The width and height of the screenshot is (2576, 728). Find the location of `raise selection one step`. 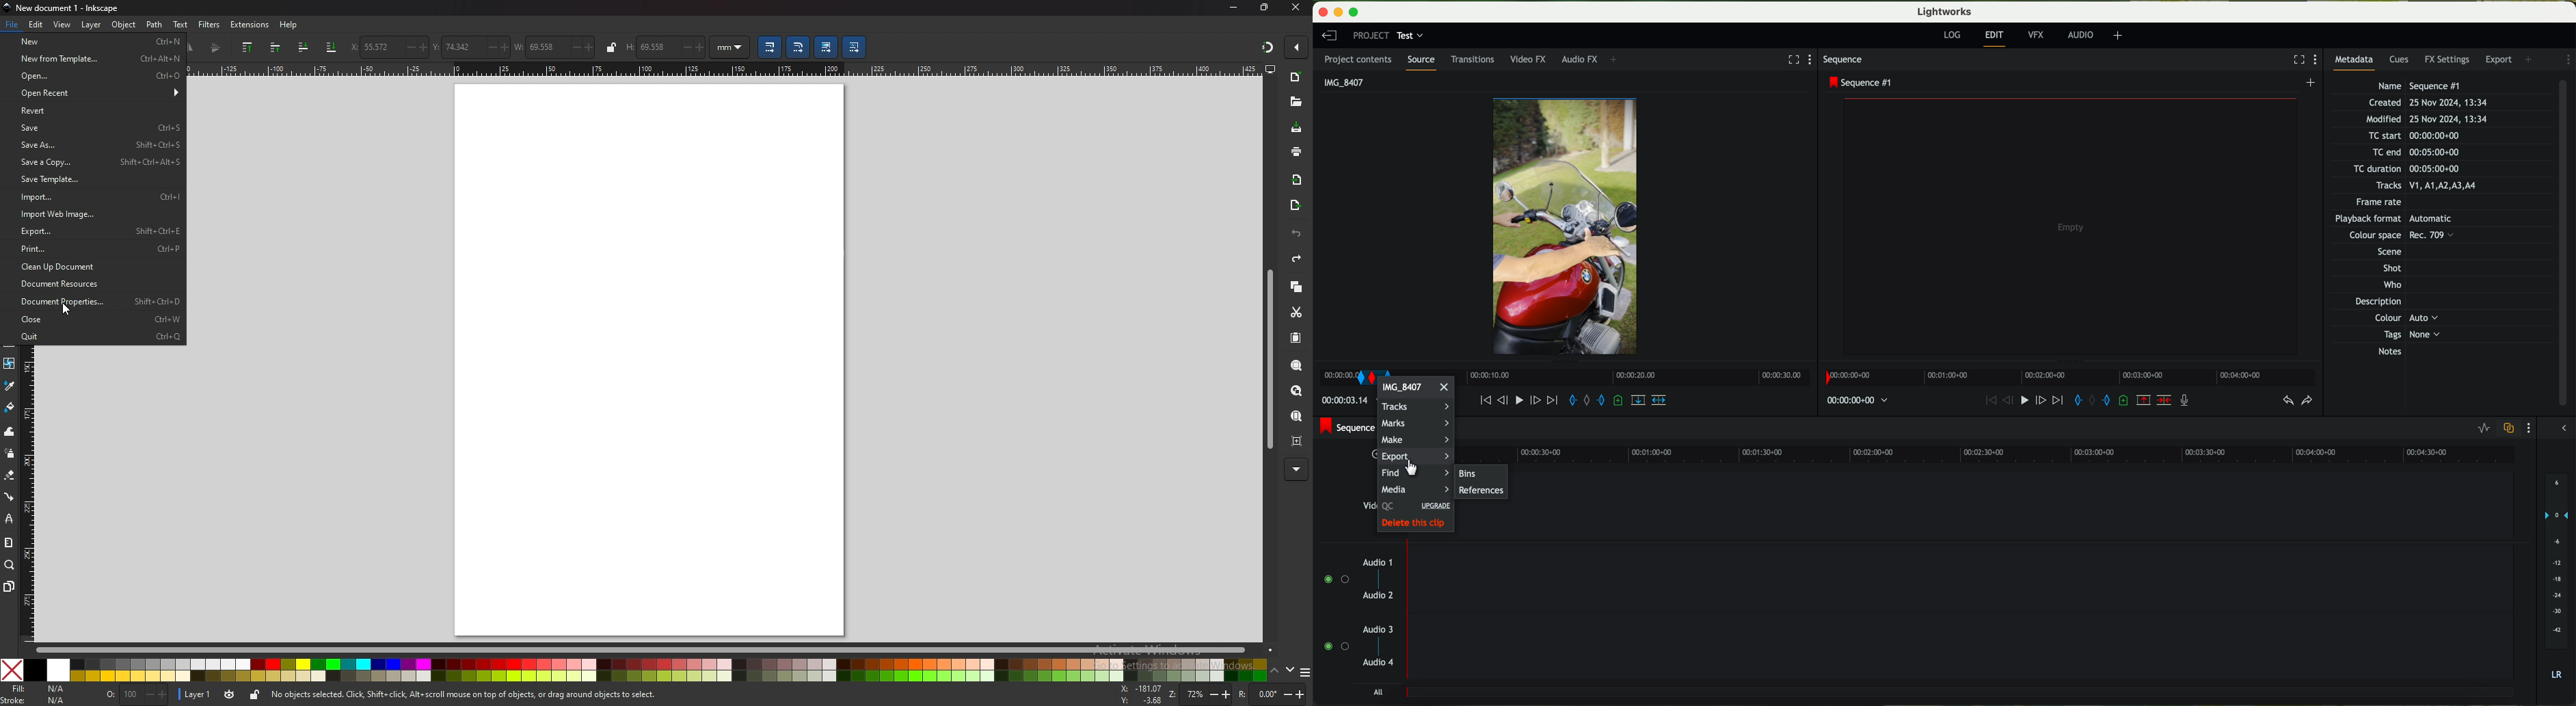

raise selection one step is located at coordinates (277, 48).